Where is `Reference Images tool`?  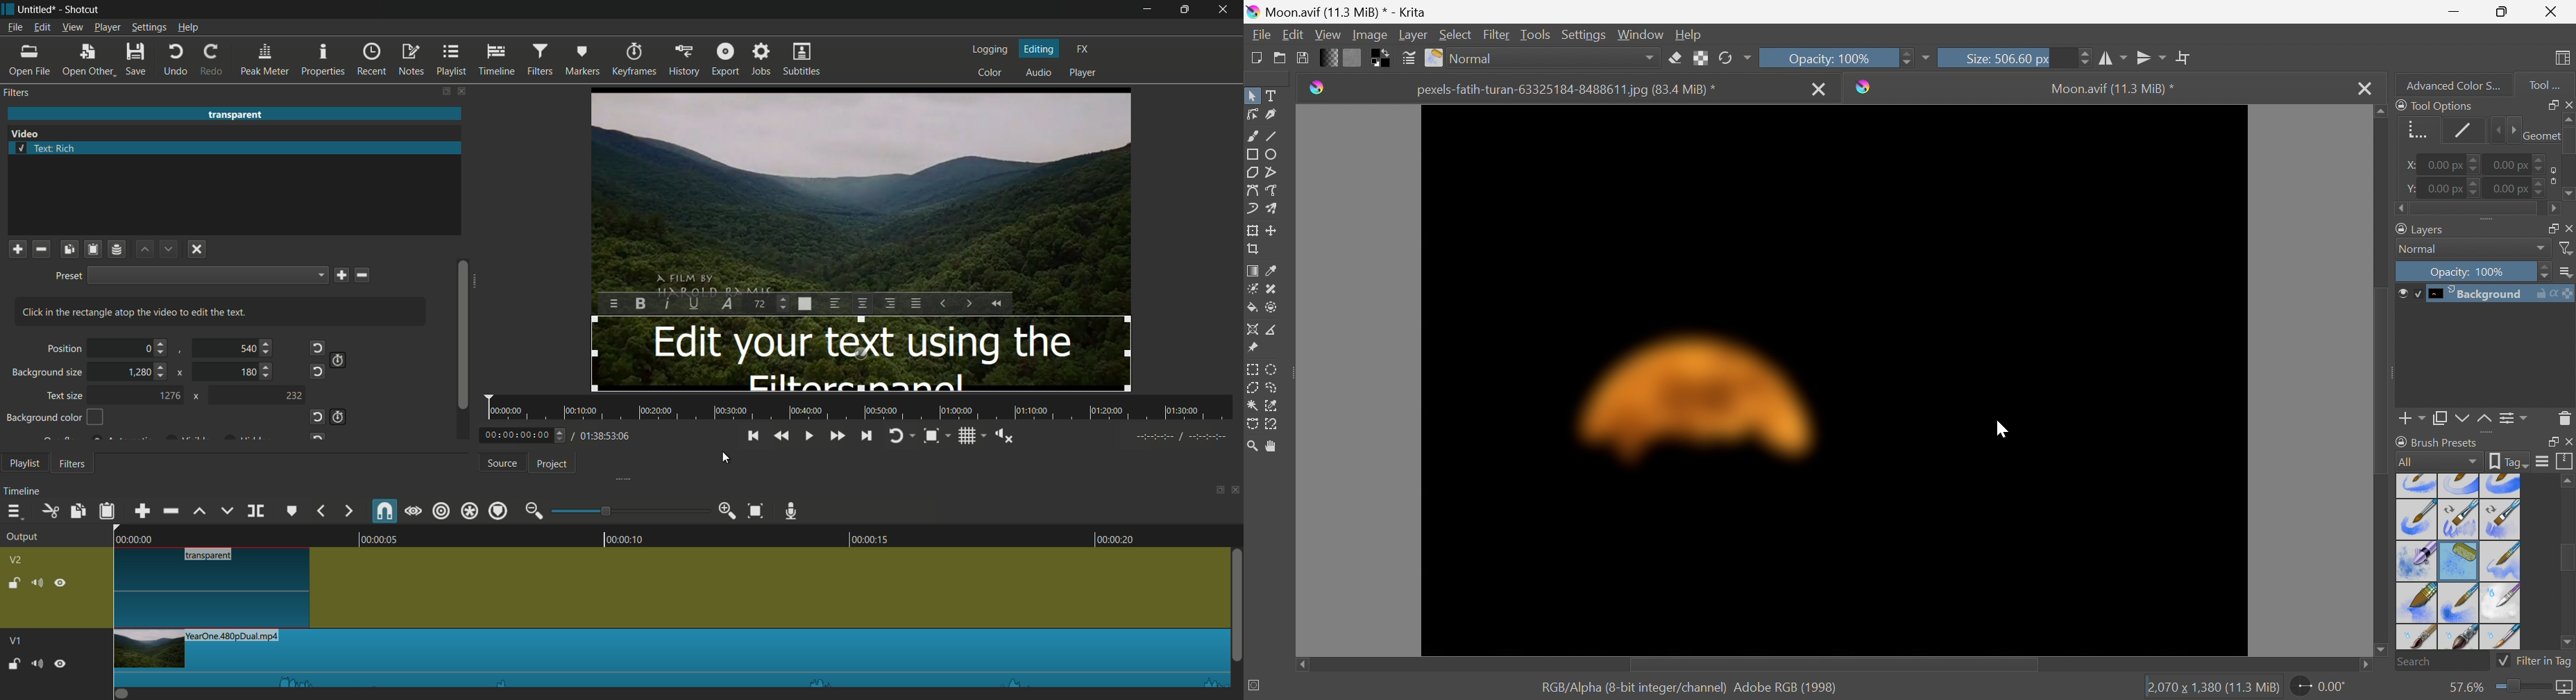
Reference Images tool is located at coordinates (1255, 347).